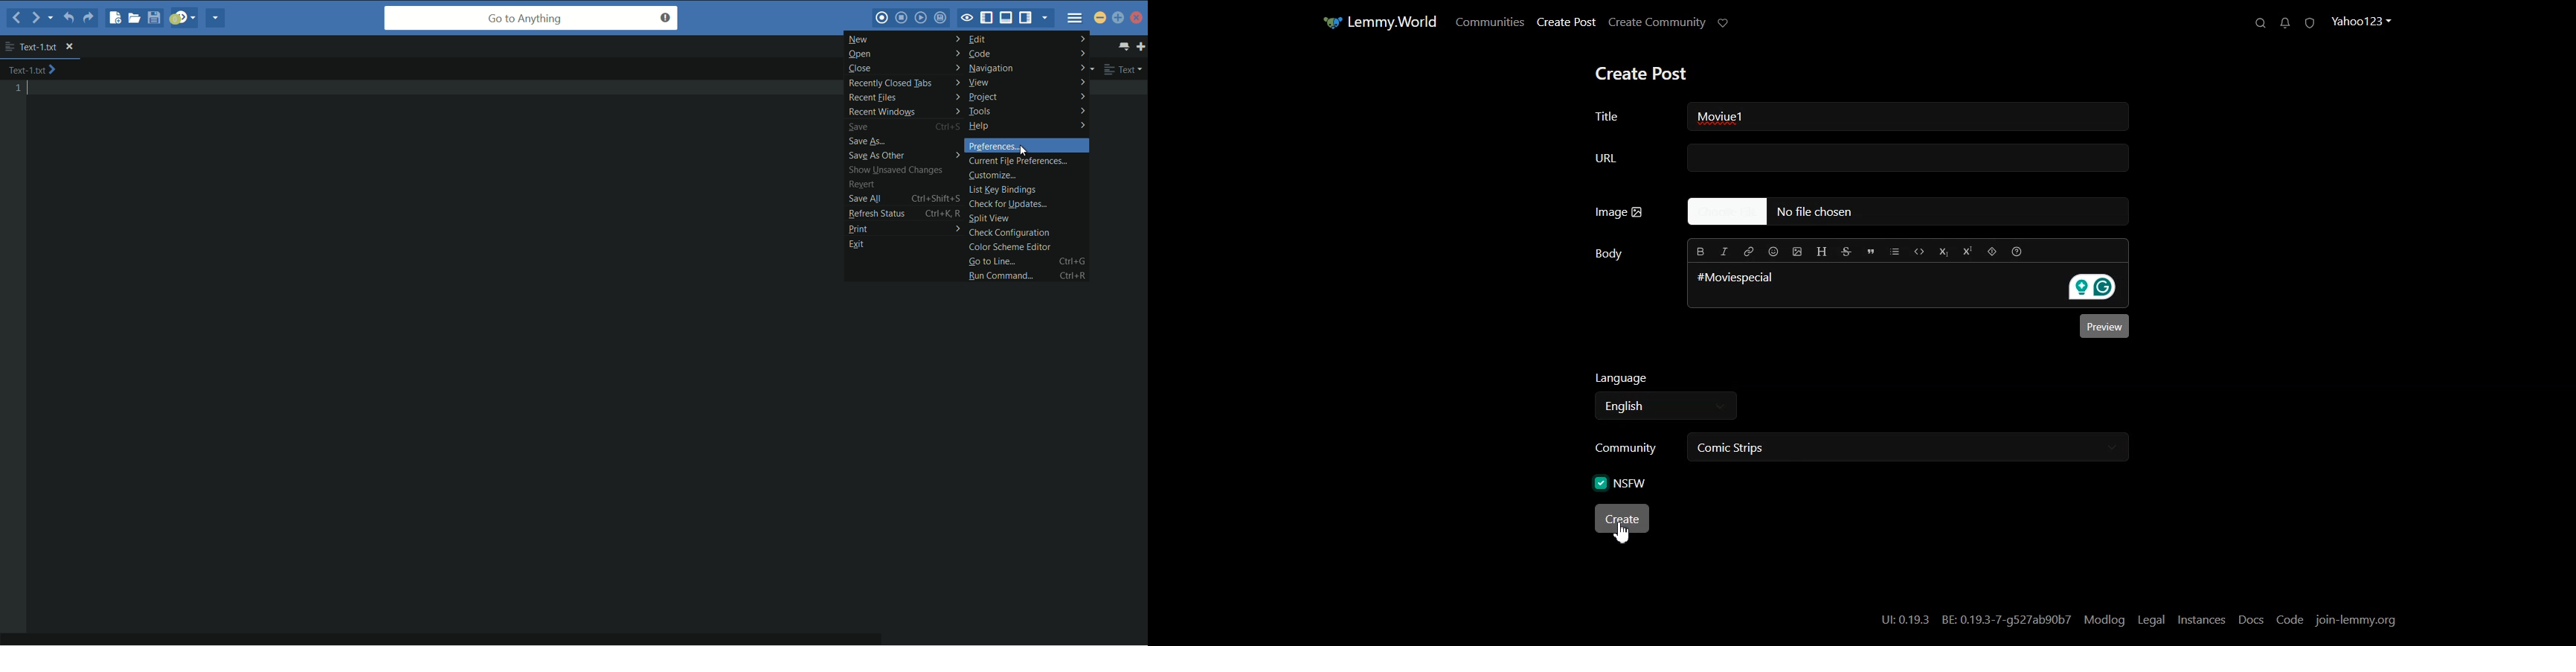 The width and height of the screenshot is (2576, 672). Describe the element at coordinates (33, 17) in the screenshot. I see `forward` at that location.